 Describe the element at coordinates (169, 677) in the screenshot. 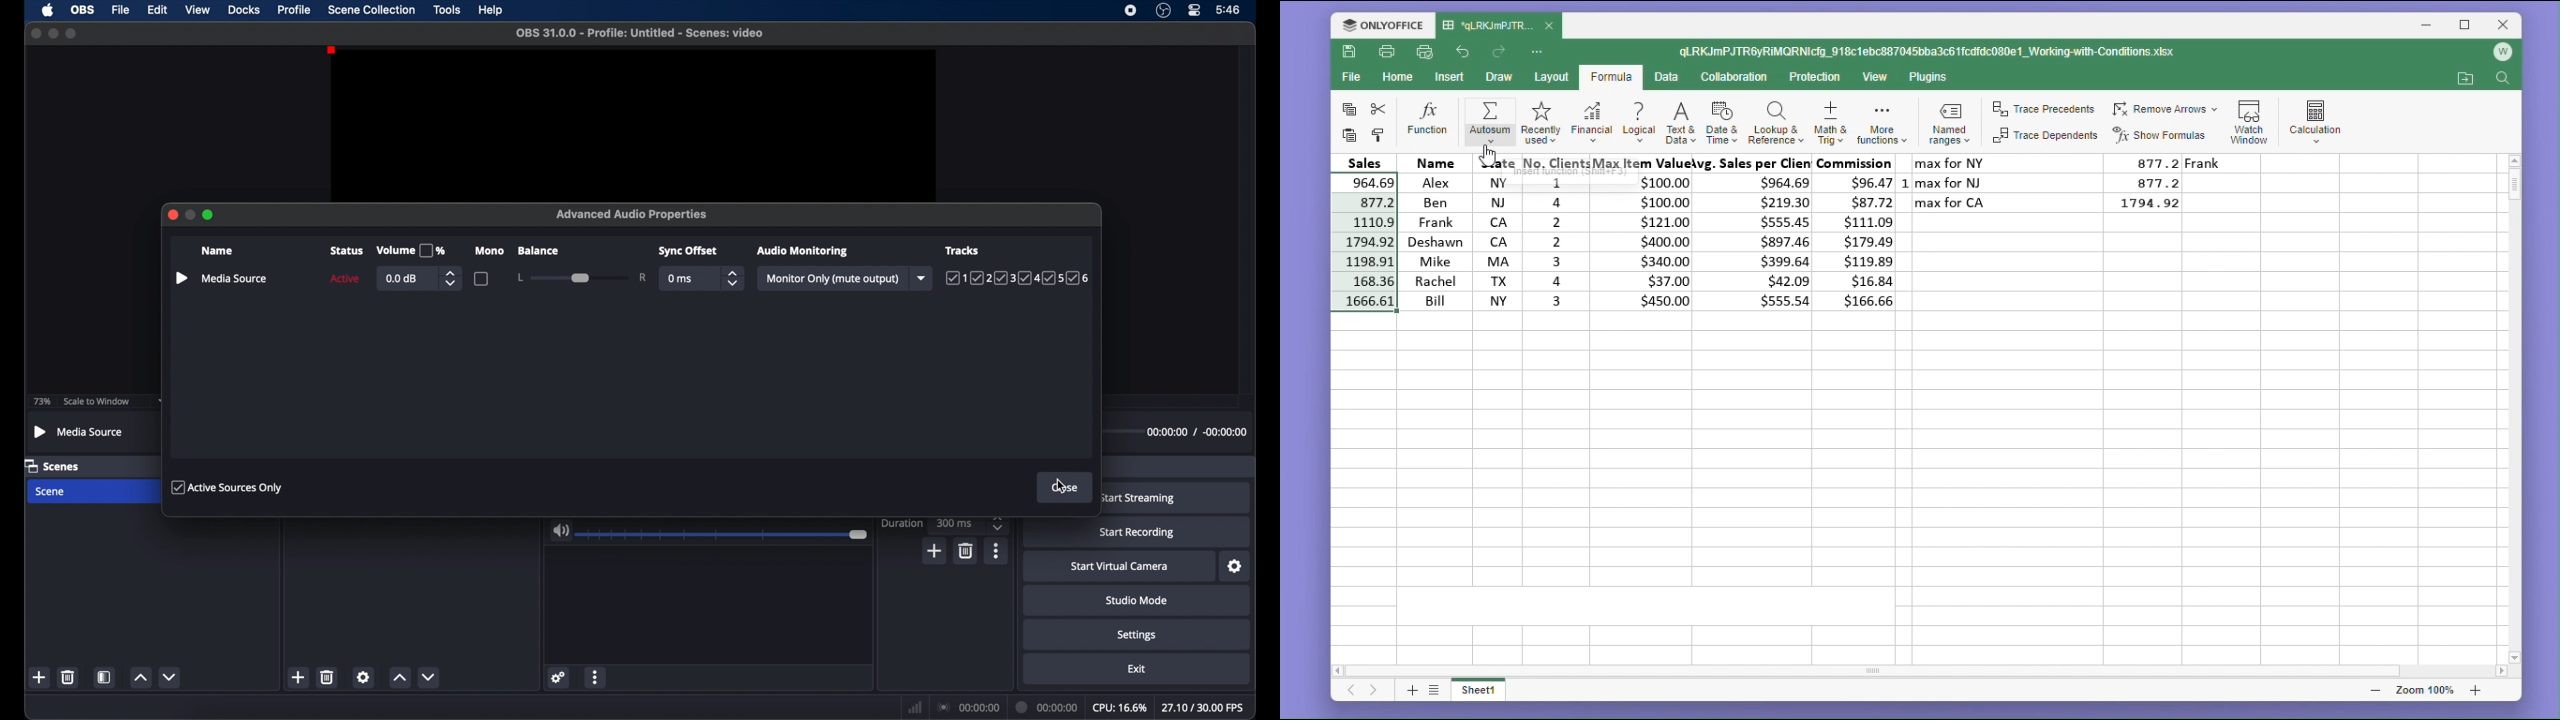

I see `decrement` at that location.